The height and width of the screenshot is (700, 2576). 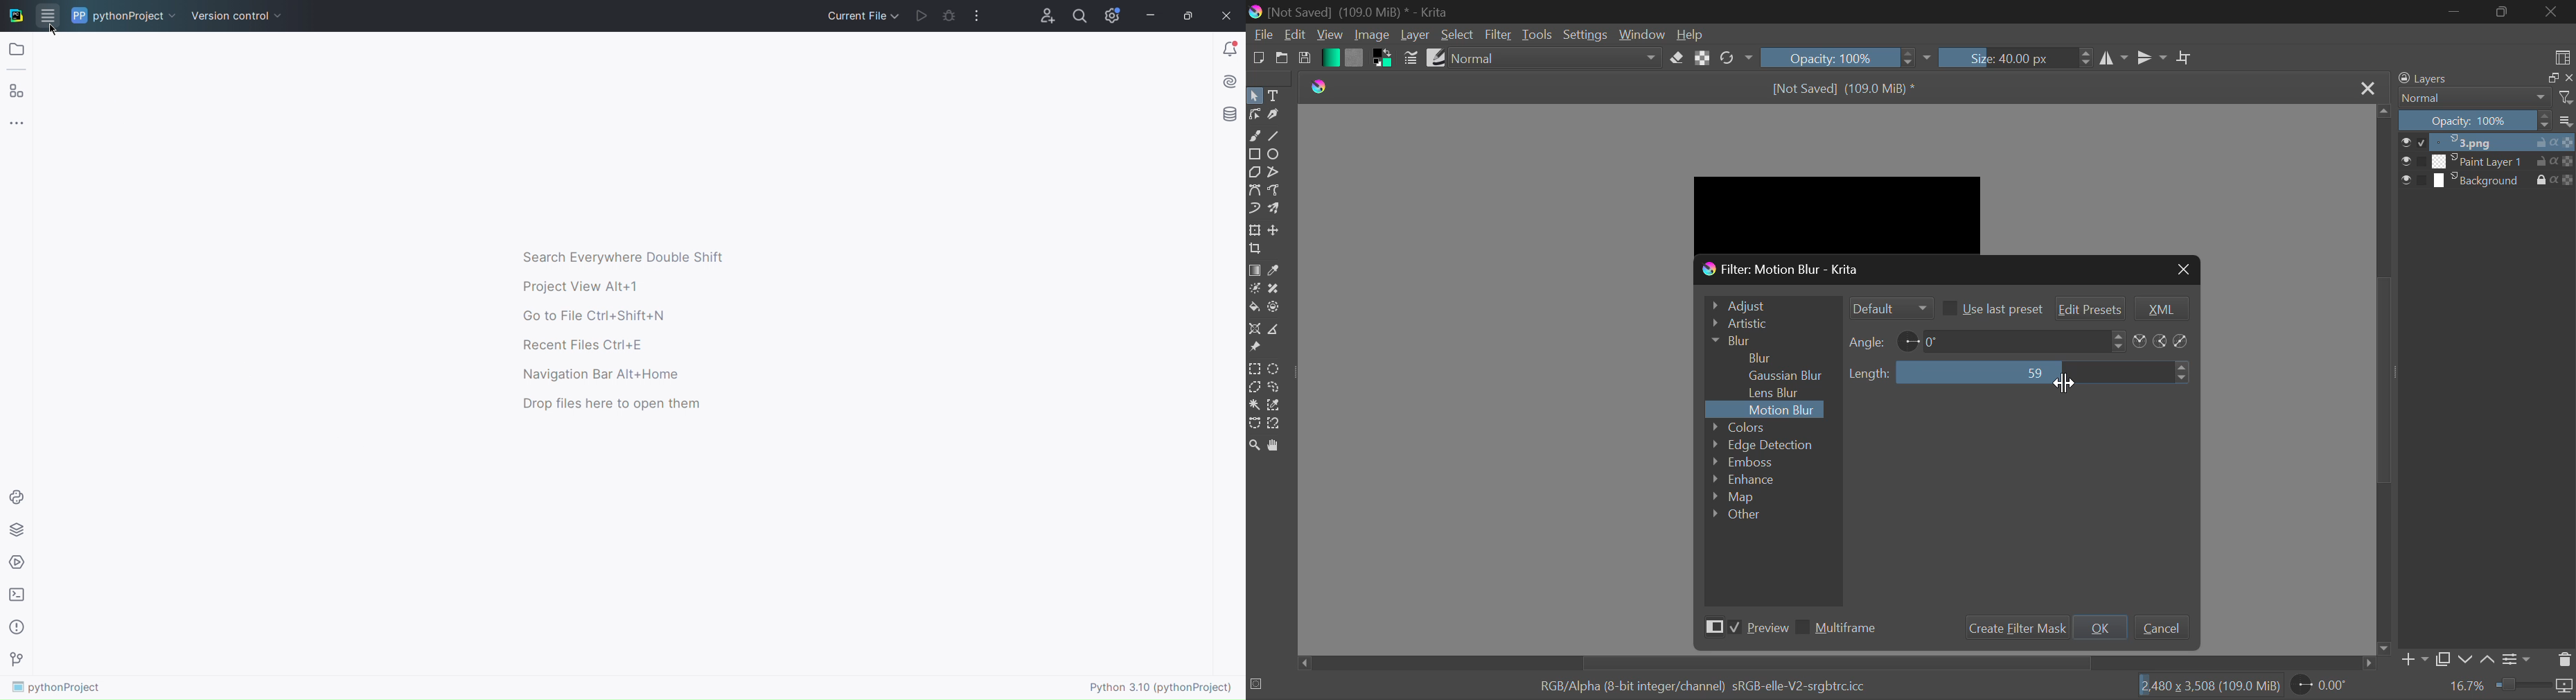 I want to click on Measurements, so click(x=1278, y=329).